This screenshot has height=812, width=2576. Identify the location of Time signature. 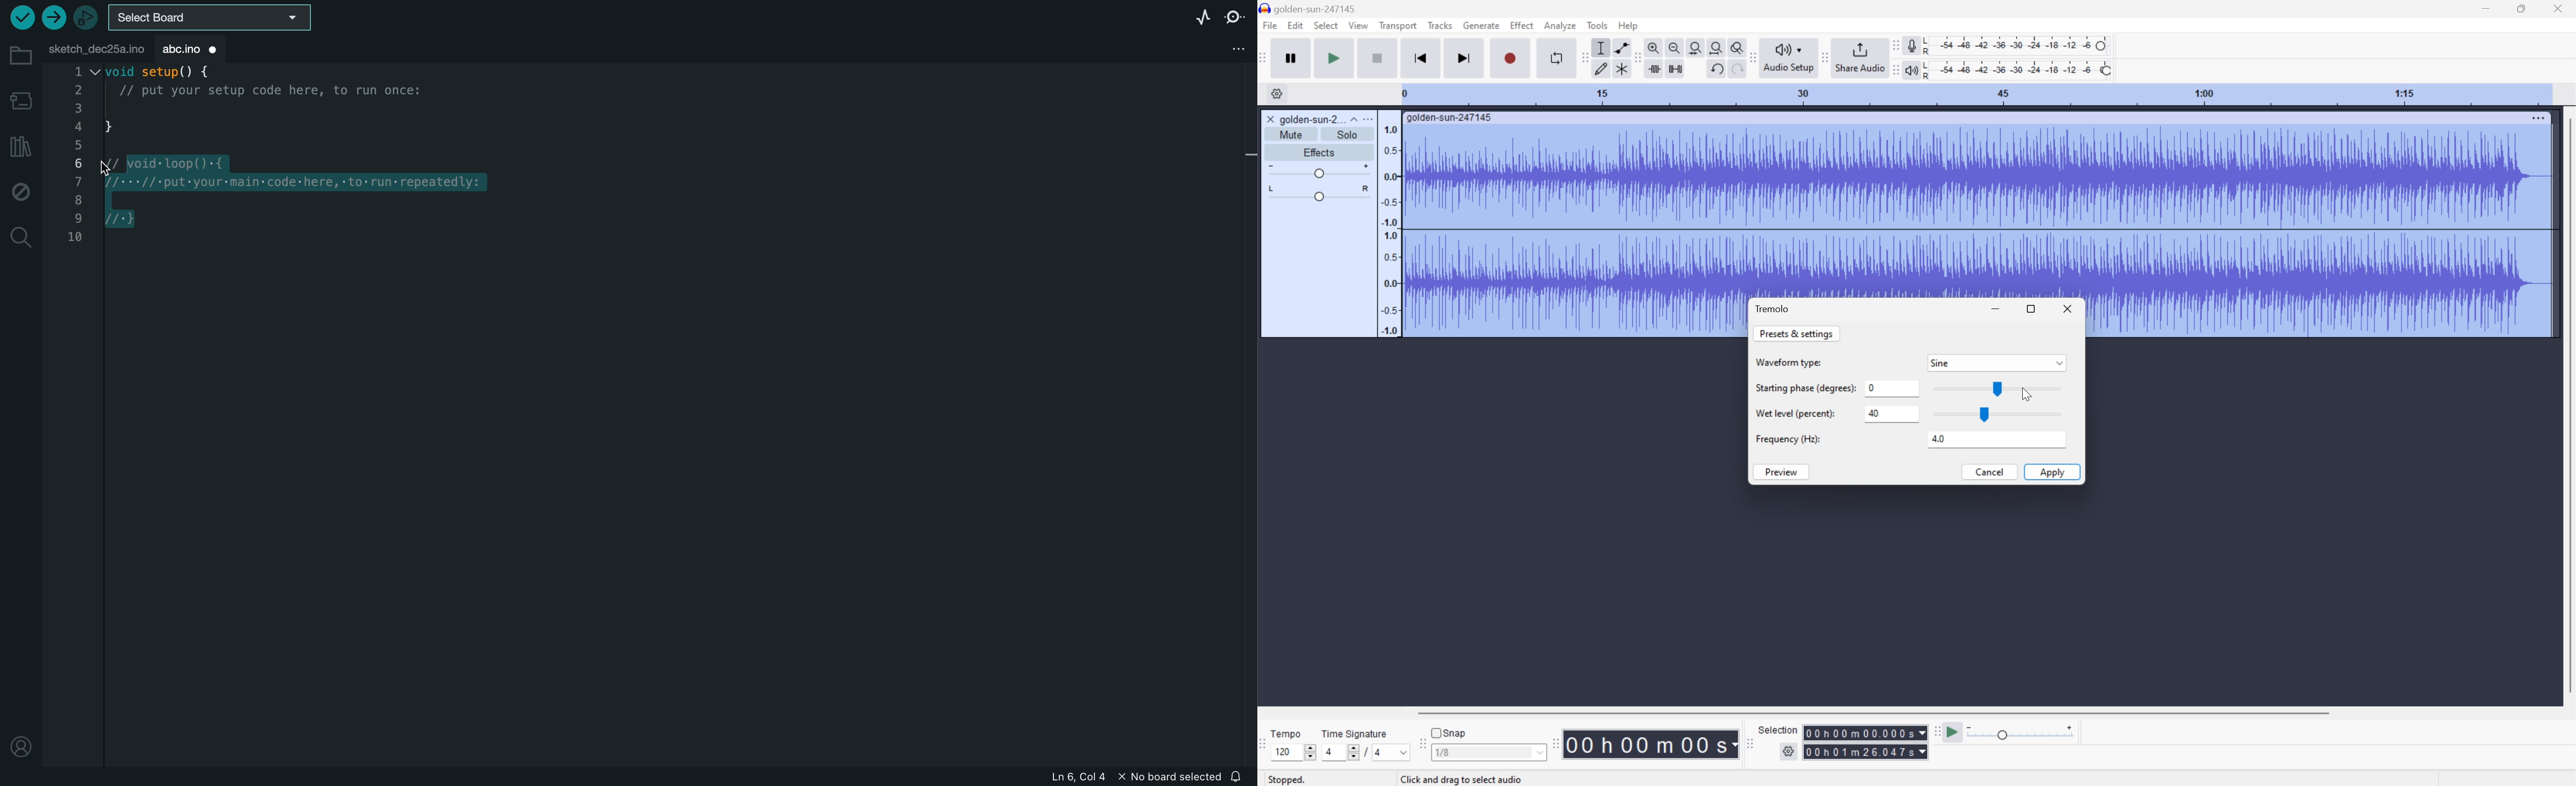
(1354, 732).